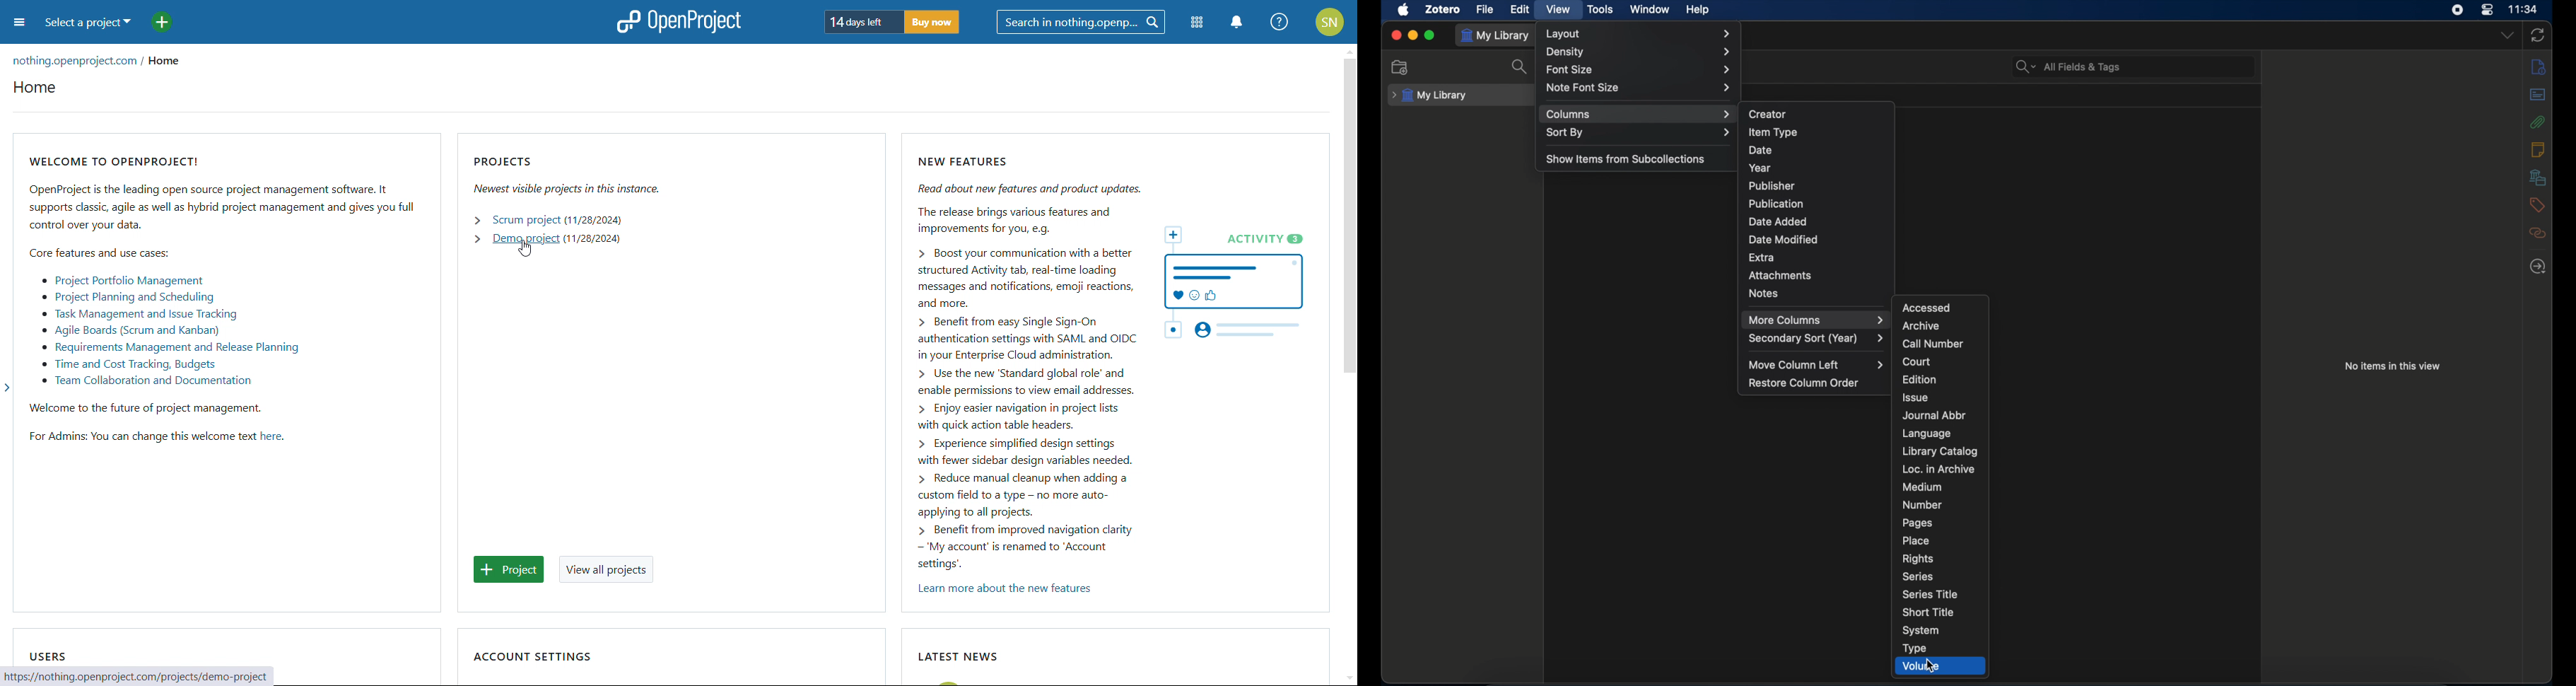  I want to click on Read about new features and product updates., so click(1031, 190).